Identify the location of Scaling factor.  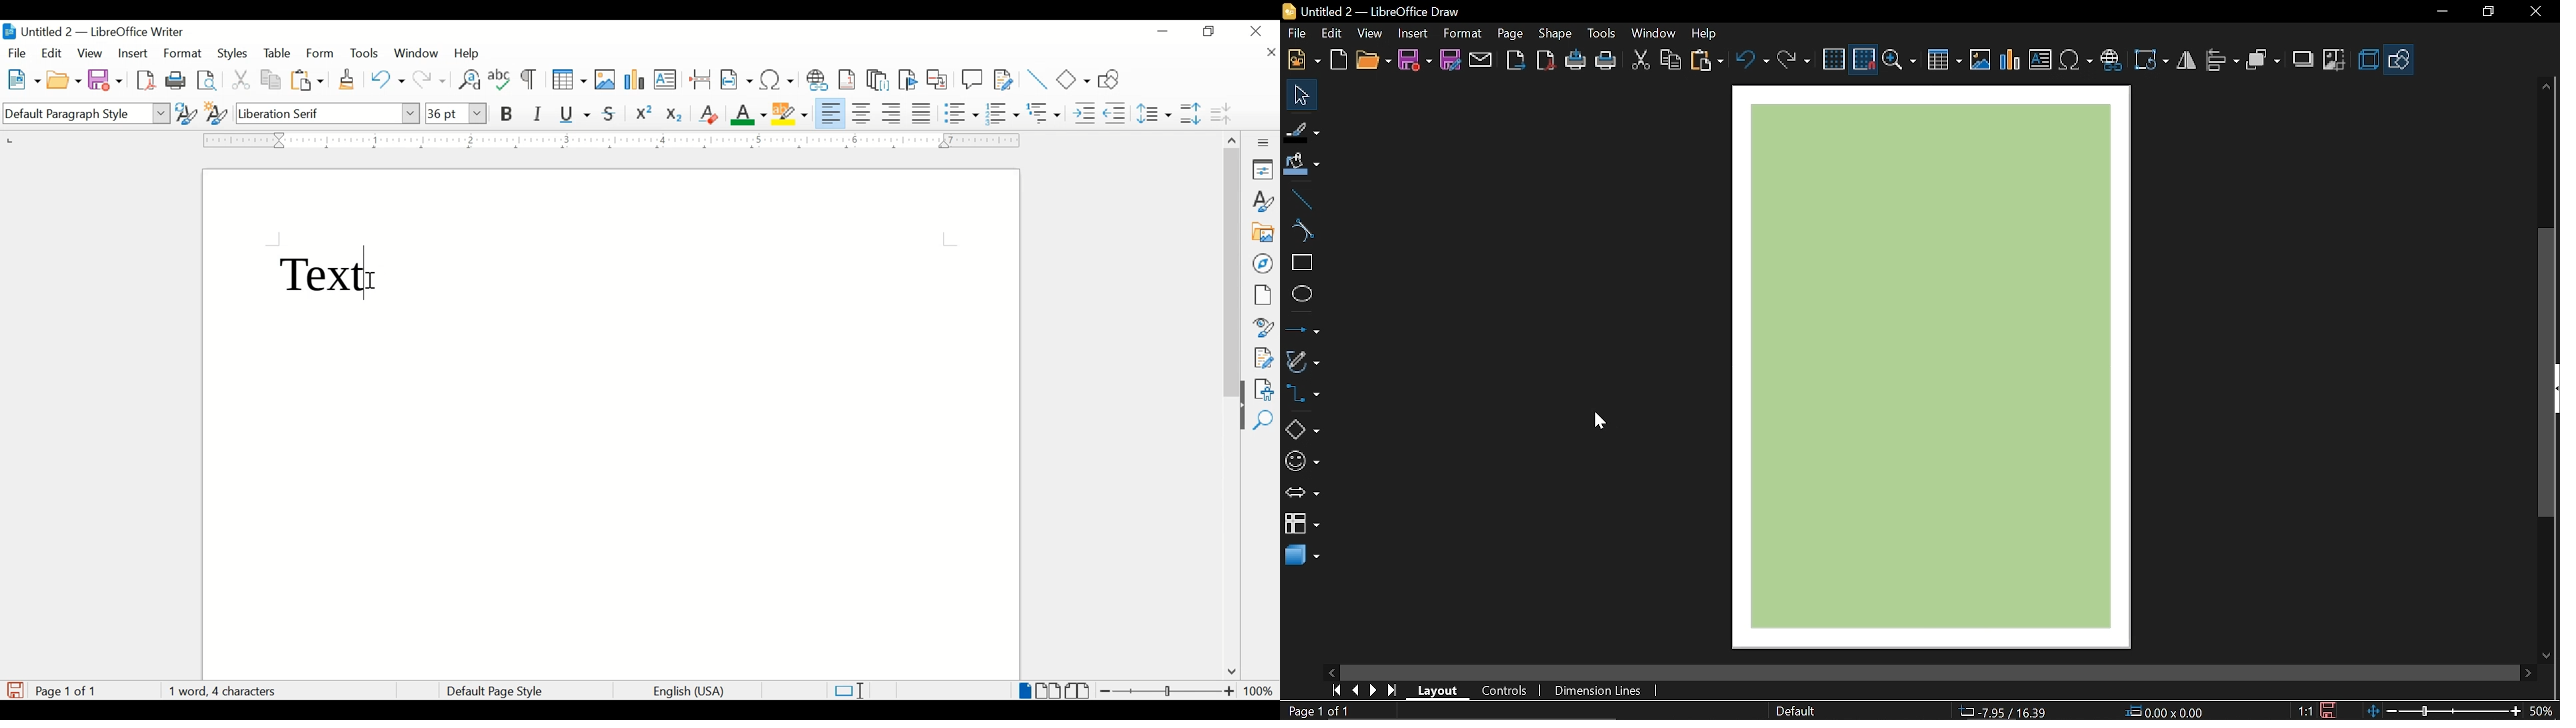
(2304, 710).